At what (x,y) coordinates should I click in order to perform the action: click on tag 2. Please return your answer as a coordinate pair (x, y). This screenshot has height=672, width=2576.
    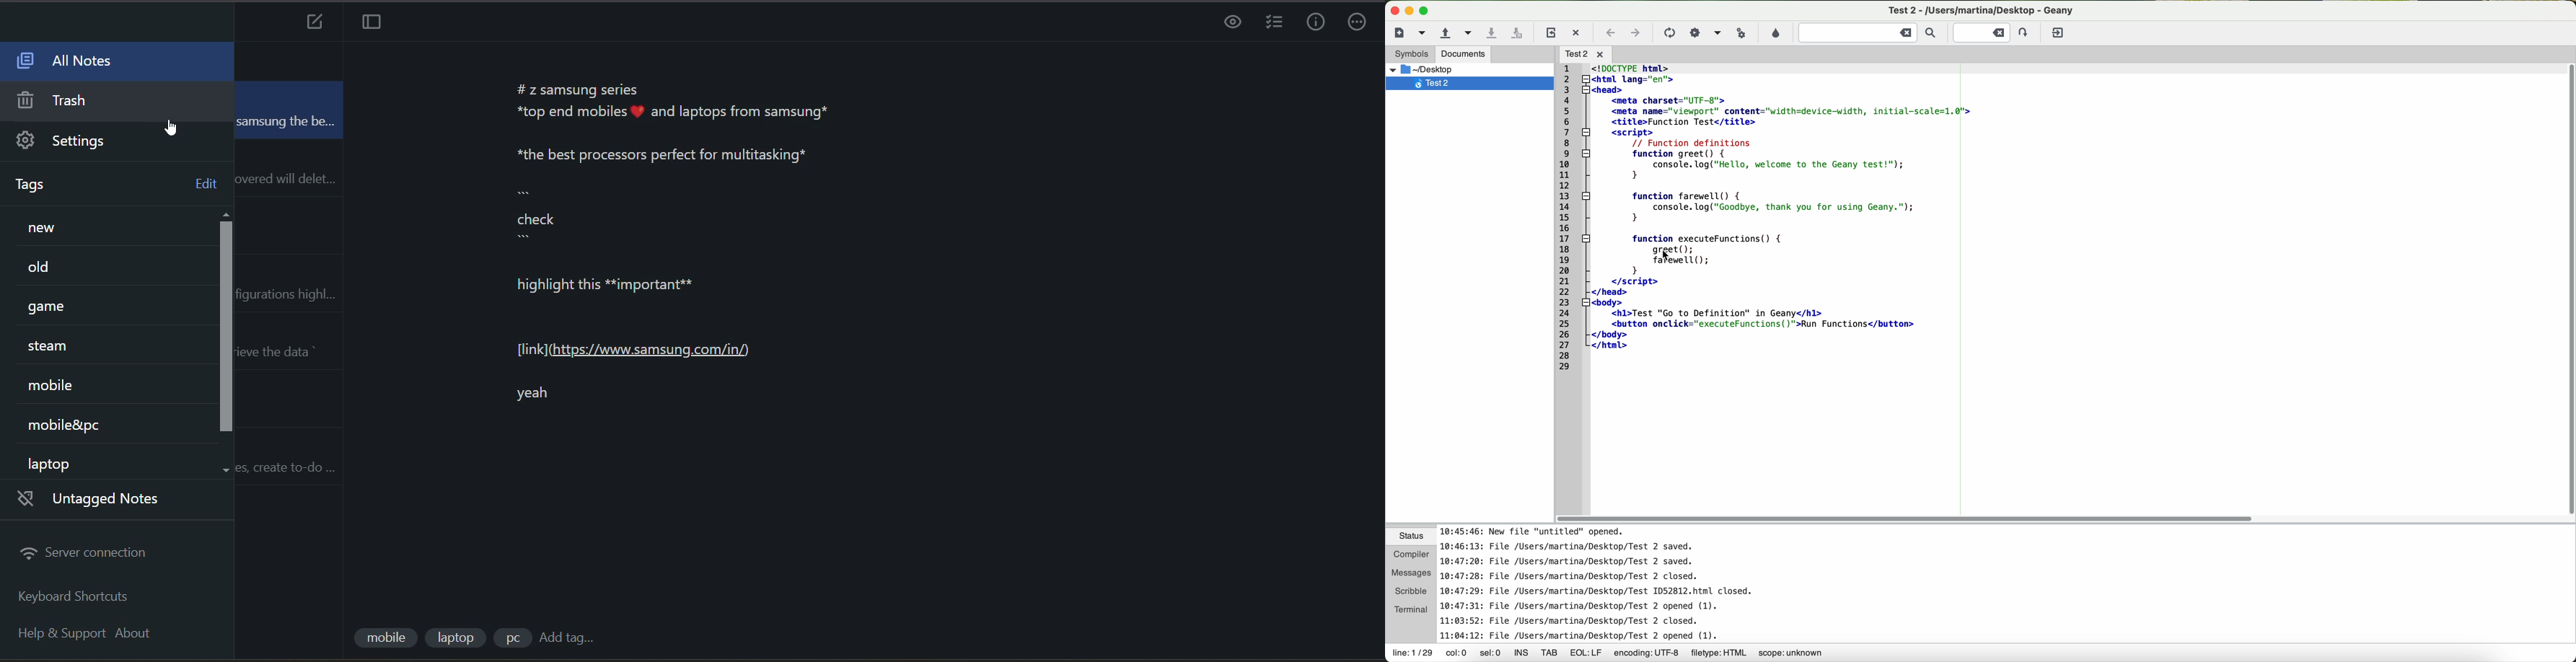
    Looking at the image, I should click on (457, 638).